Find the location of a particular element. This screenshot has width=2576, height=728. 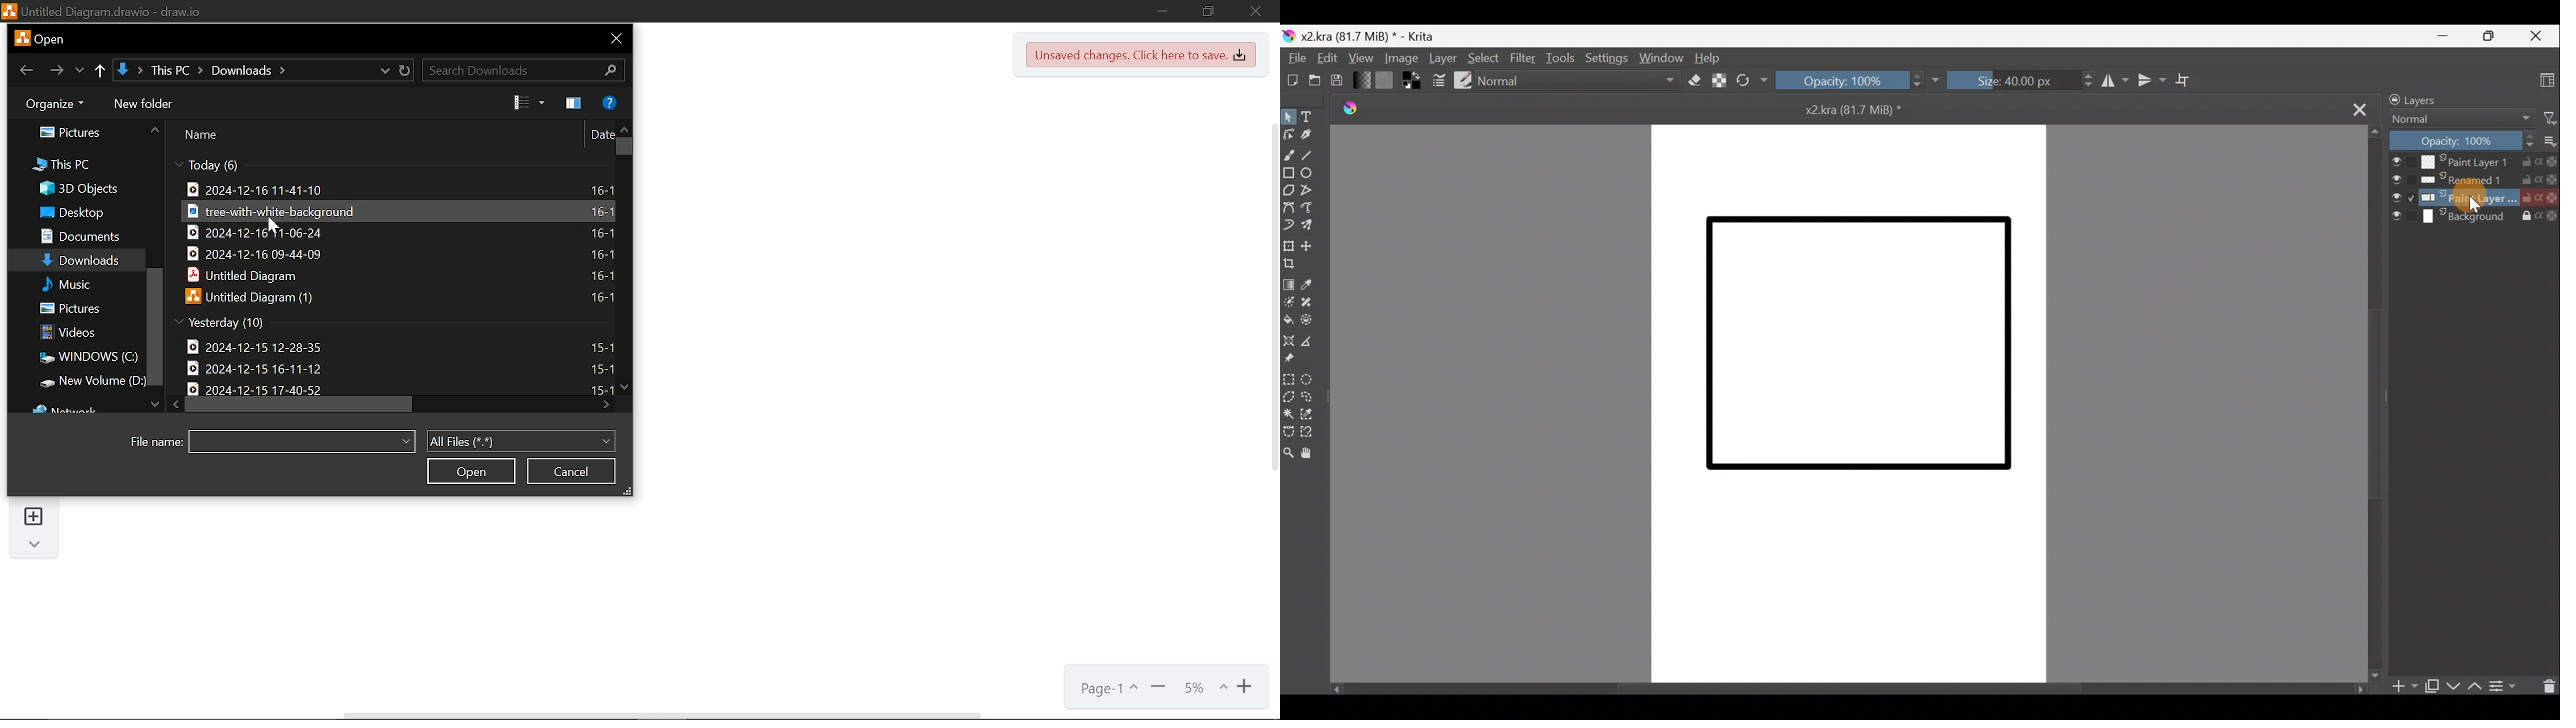

Draw a gradient is located at coordinates (1288, 285).